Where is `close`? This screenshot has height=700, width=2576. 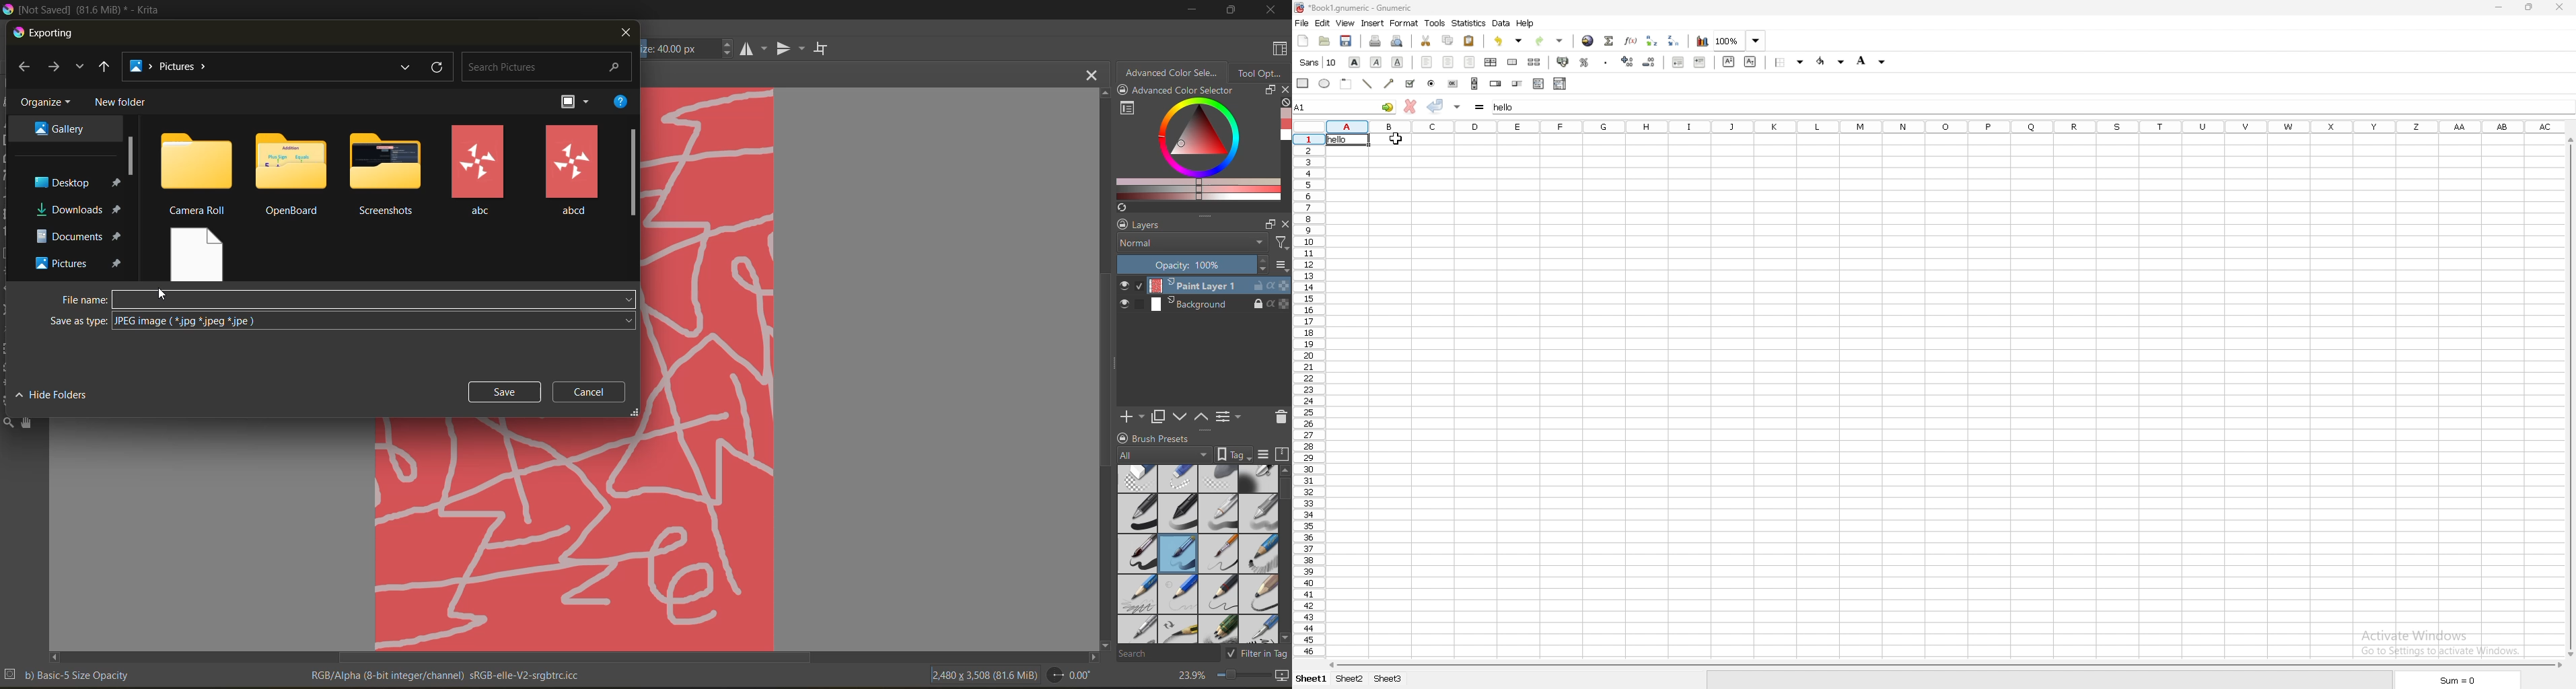
close is located at coordinates (1284, 224).